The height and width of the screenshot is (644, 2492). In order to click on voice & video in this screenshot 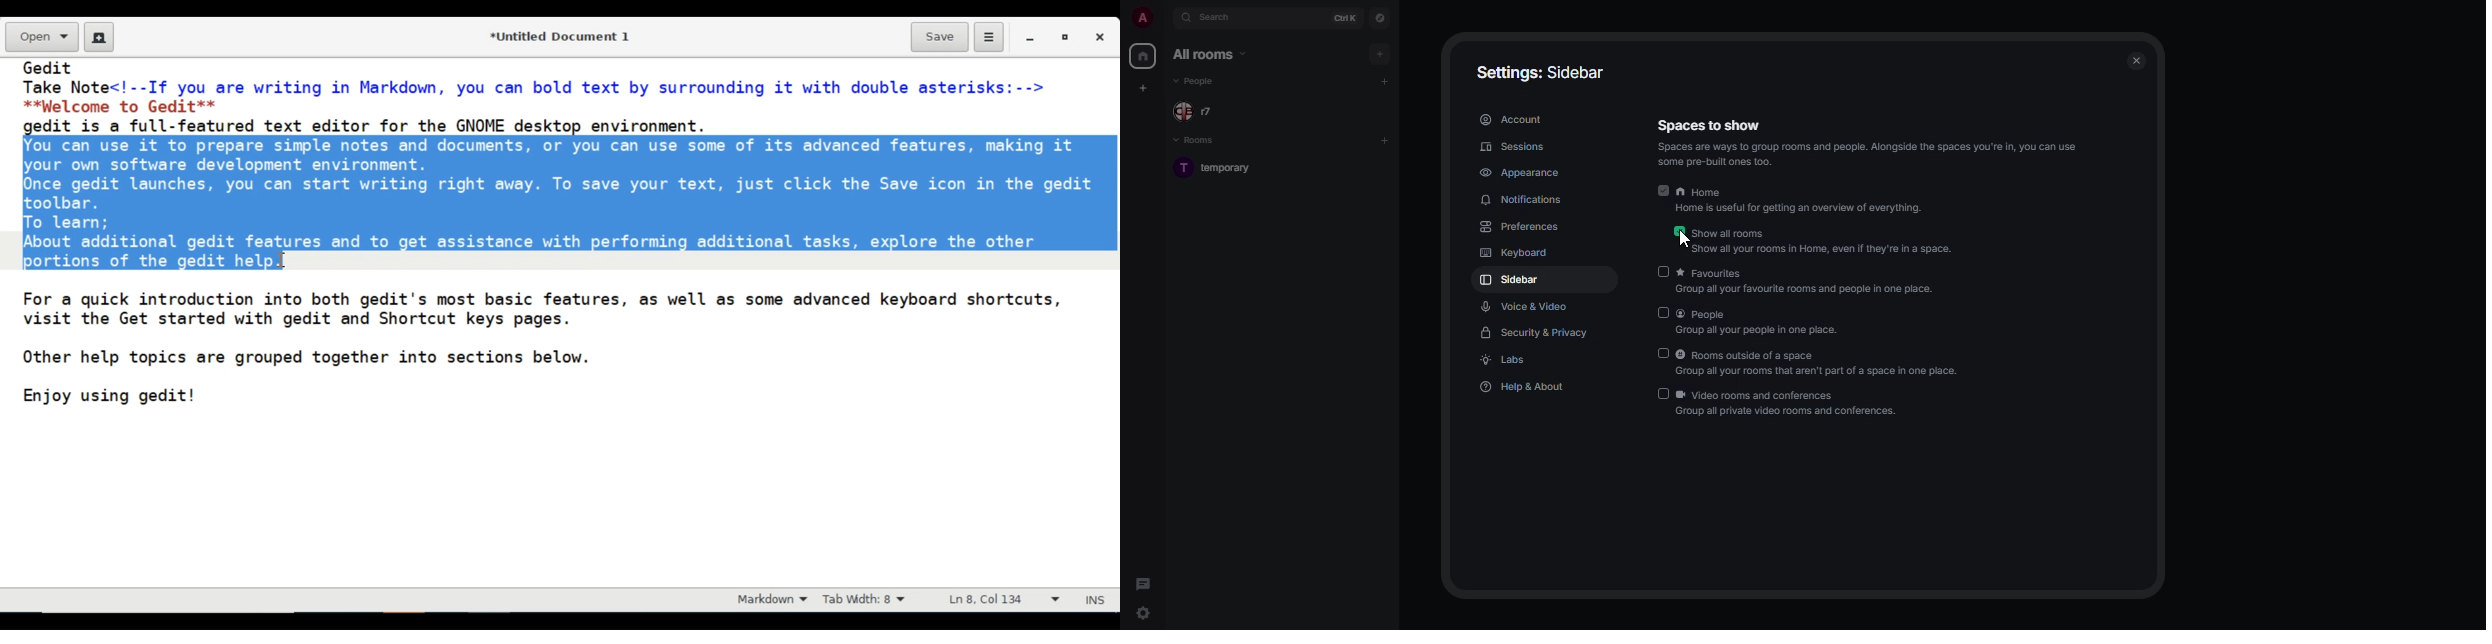, I will do `click(1522, 306)`.